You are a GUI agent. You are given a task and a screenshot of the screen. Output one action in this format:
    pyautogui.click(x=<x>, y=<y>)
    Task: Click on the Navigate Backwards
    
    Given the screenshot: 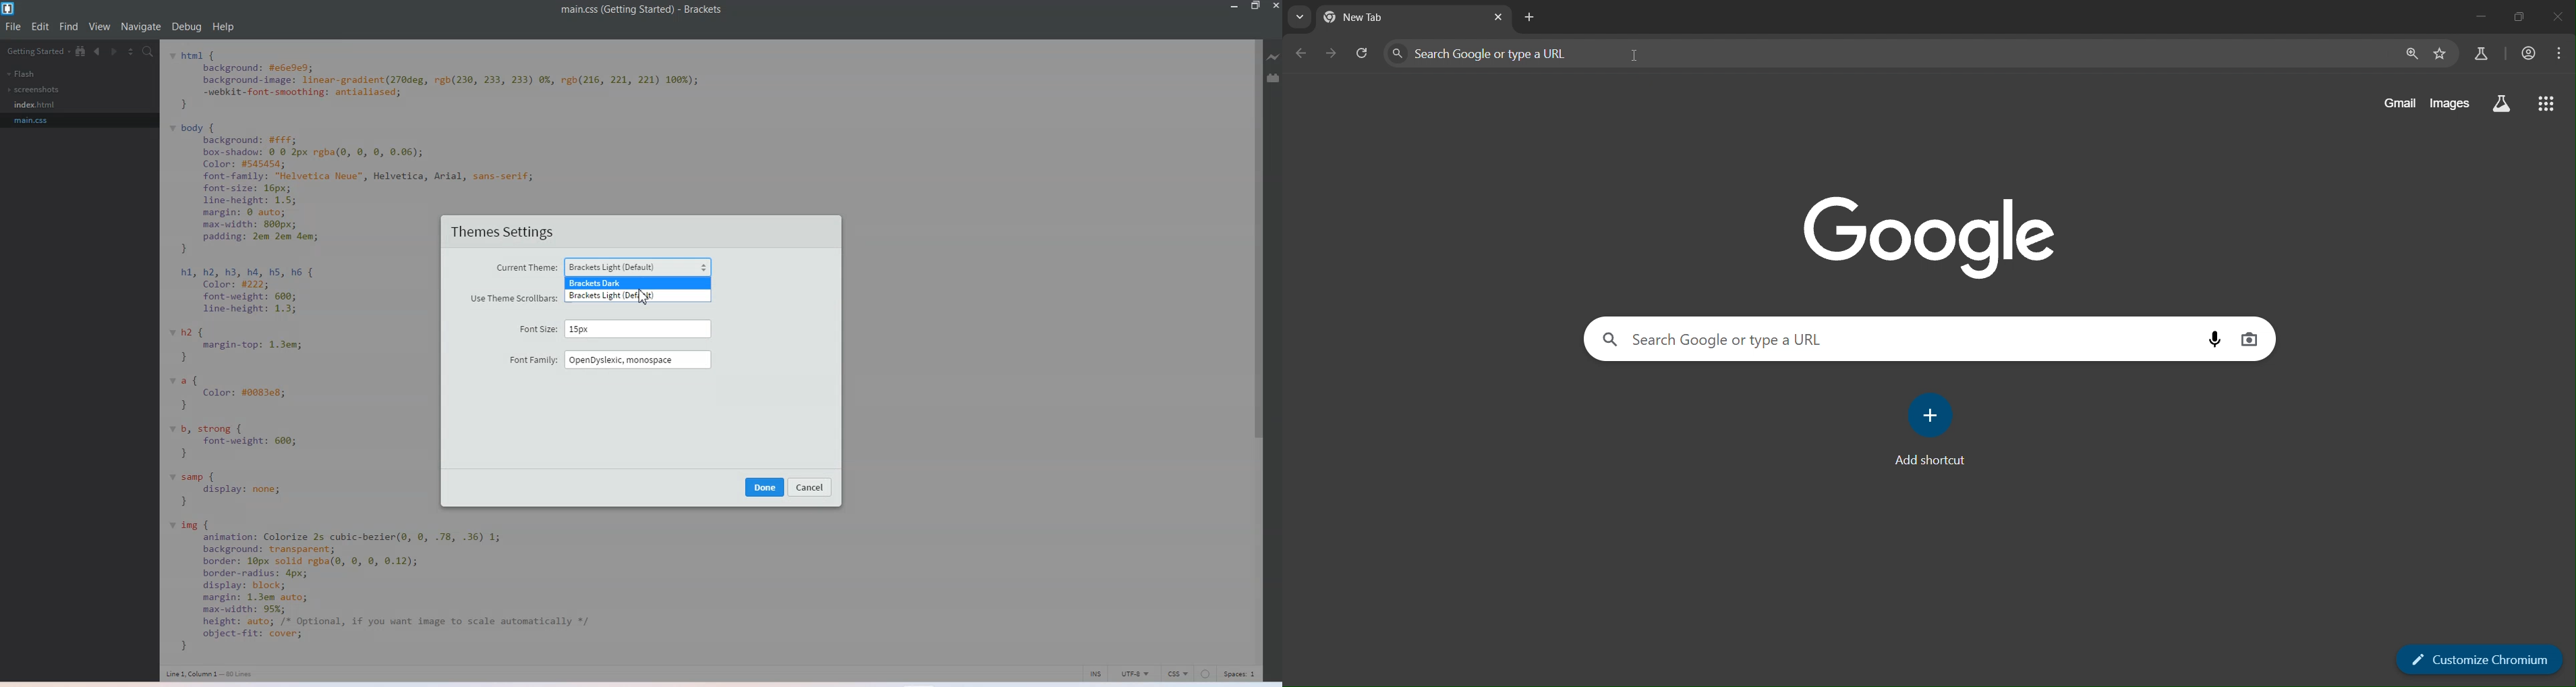 What is the action you would take?
    pyautogui.click(x=99, y=51)
    